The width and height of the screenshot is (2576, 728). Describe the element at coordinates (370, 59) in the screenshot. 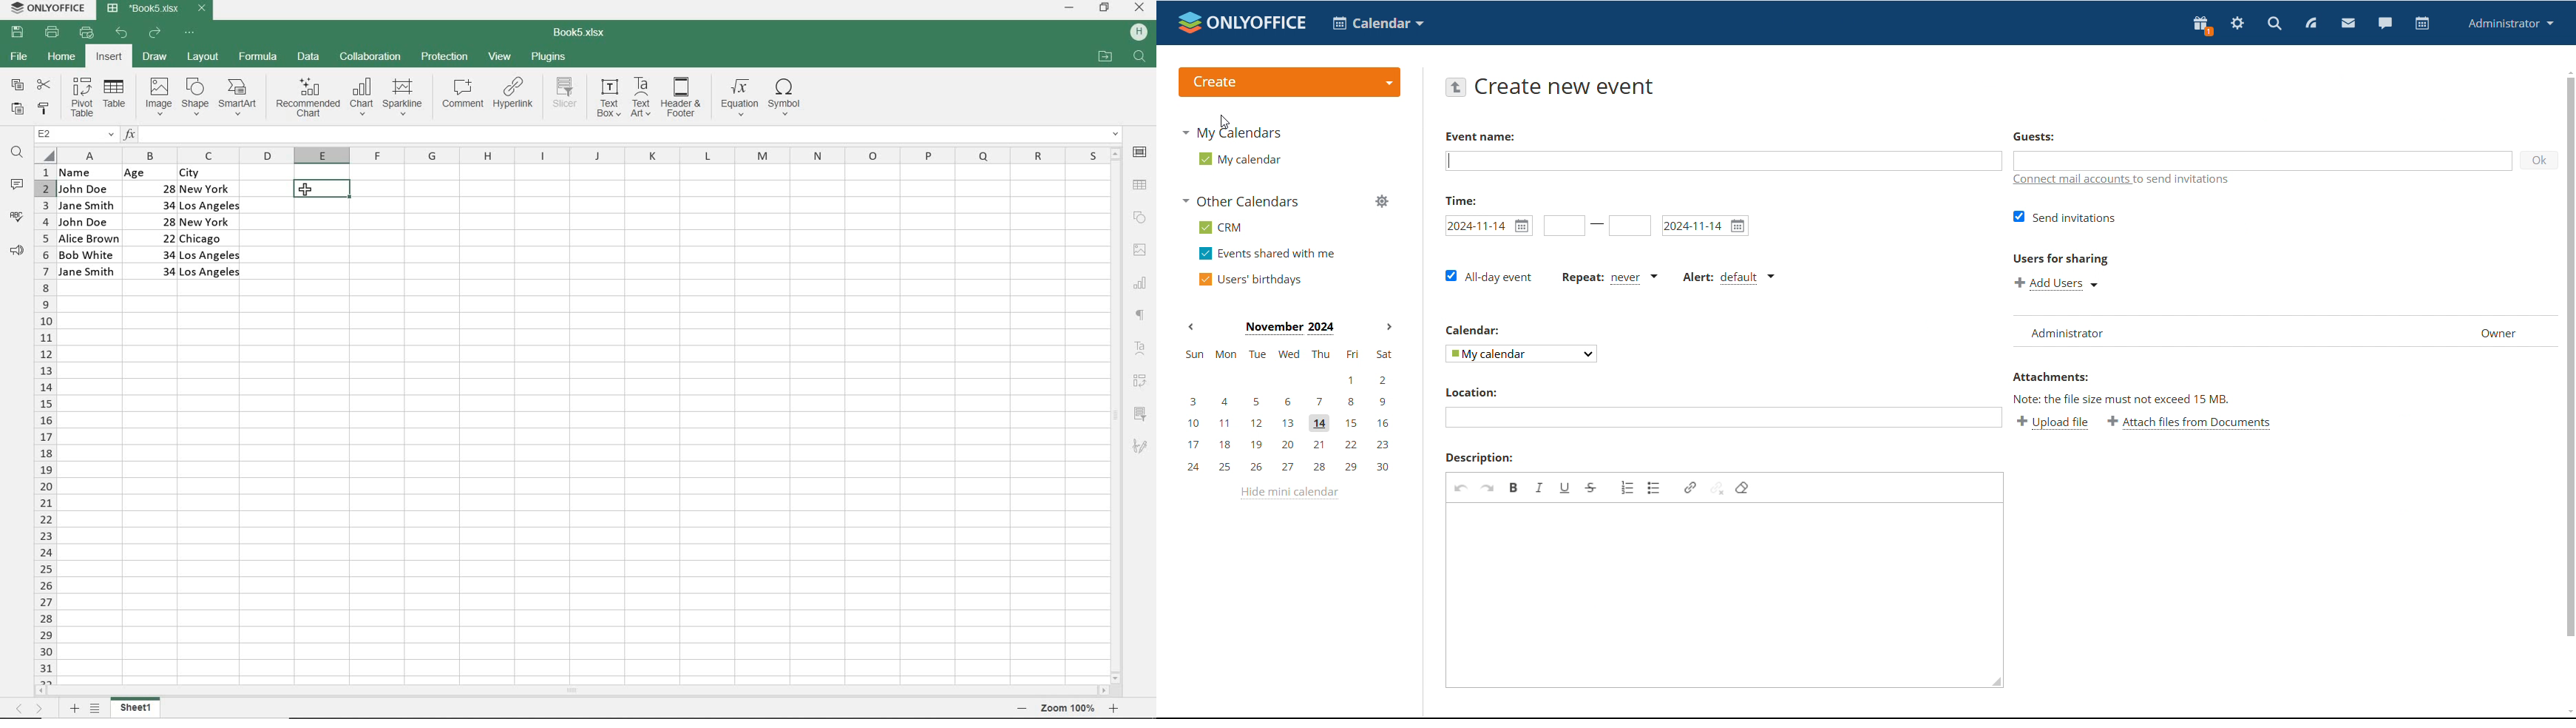

I see `COLLABORATION` at that location.